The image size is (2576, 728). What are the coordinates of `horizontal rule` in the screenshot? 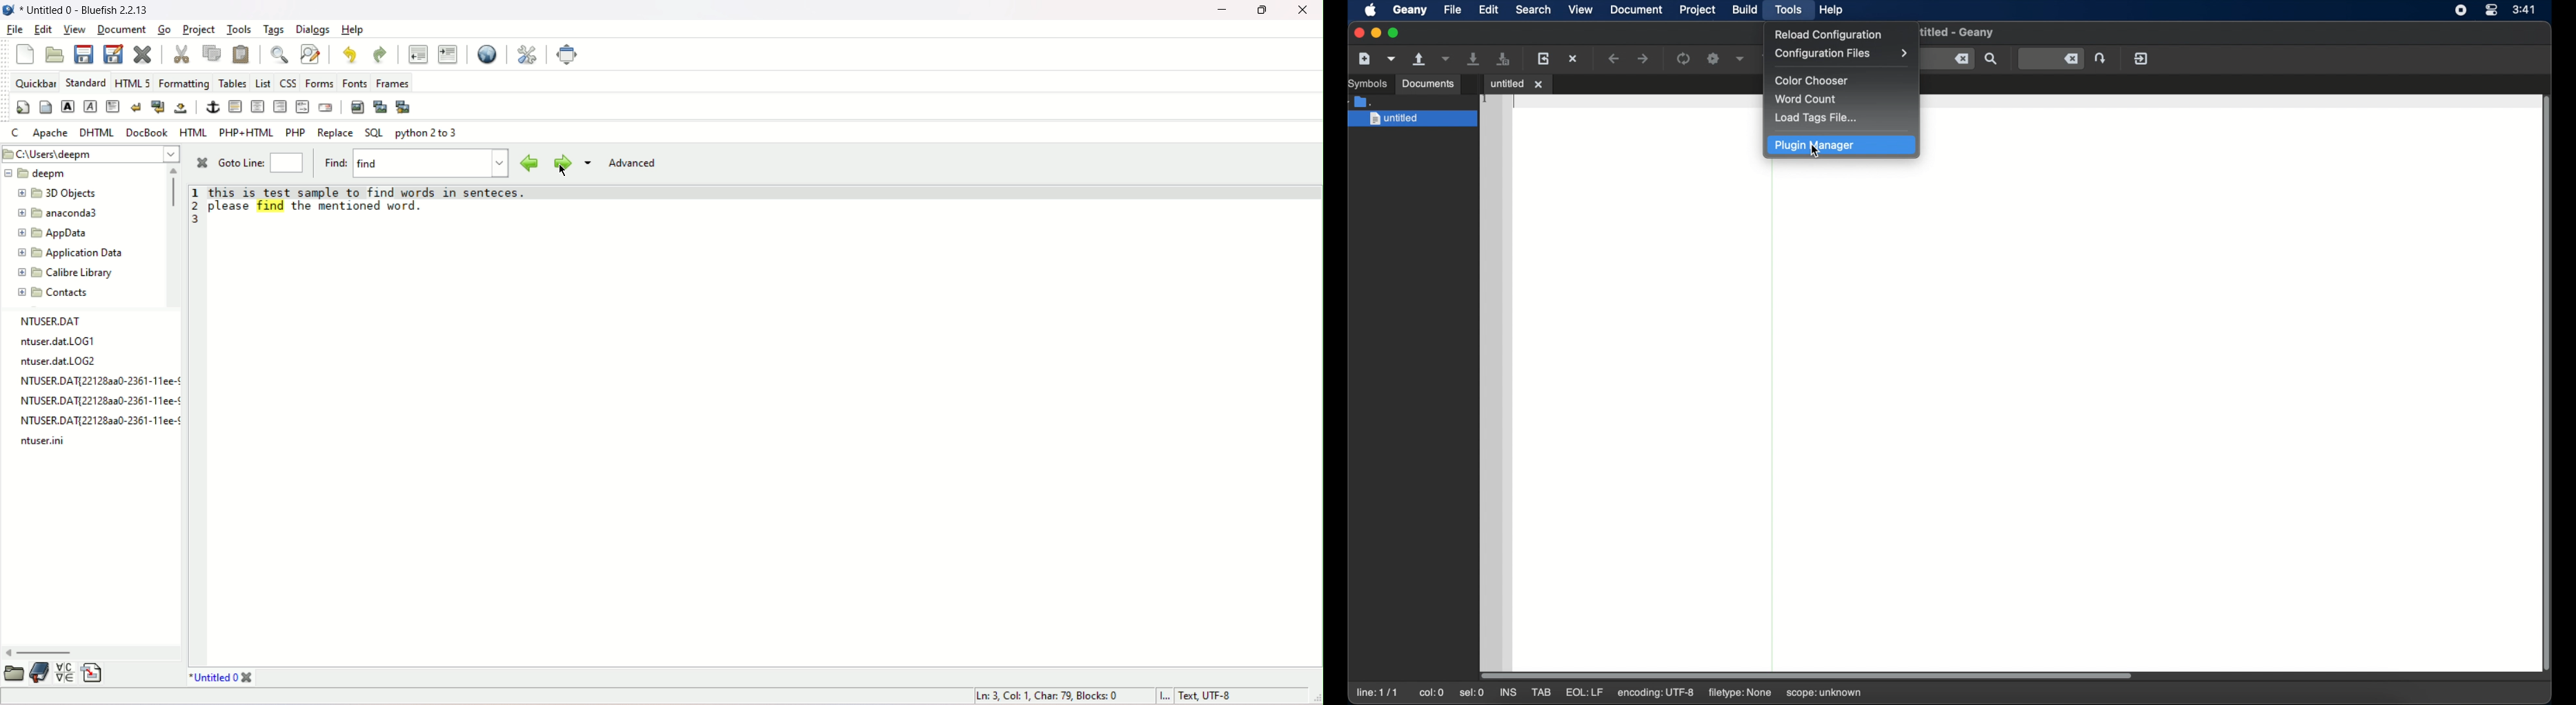 It's located at (234, 106).